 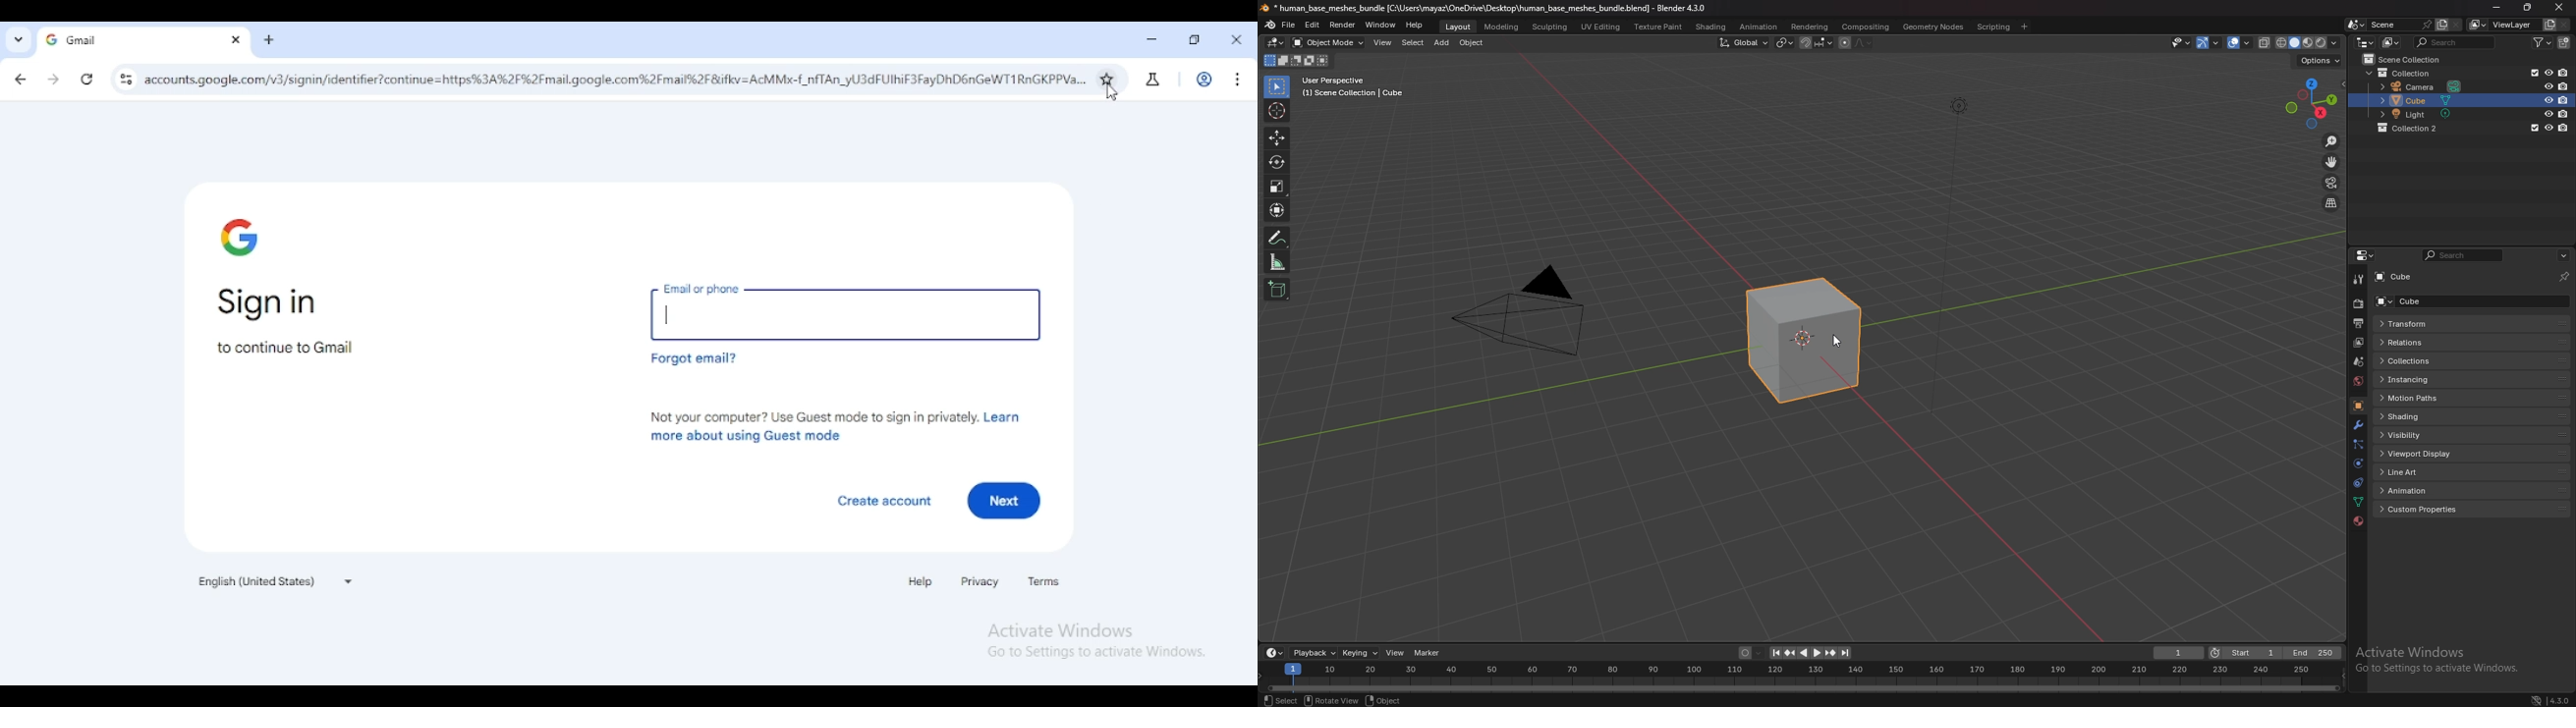 What do you see at coordinates (2334, 161) in the screenshot?
I see `move` at bounding box center [2334, 161].